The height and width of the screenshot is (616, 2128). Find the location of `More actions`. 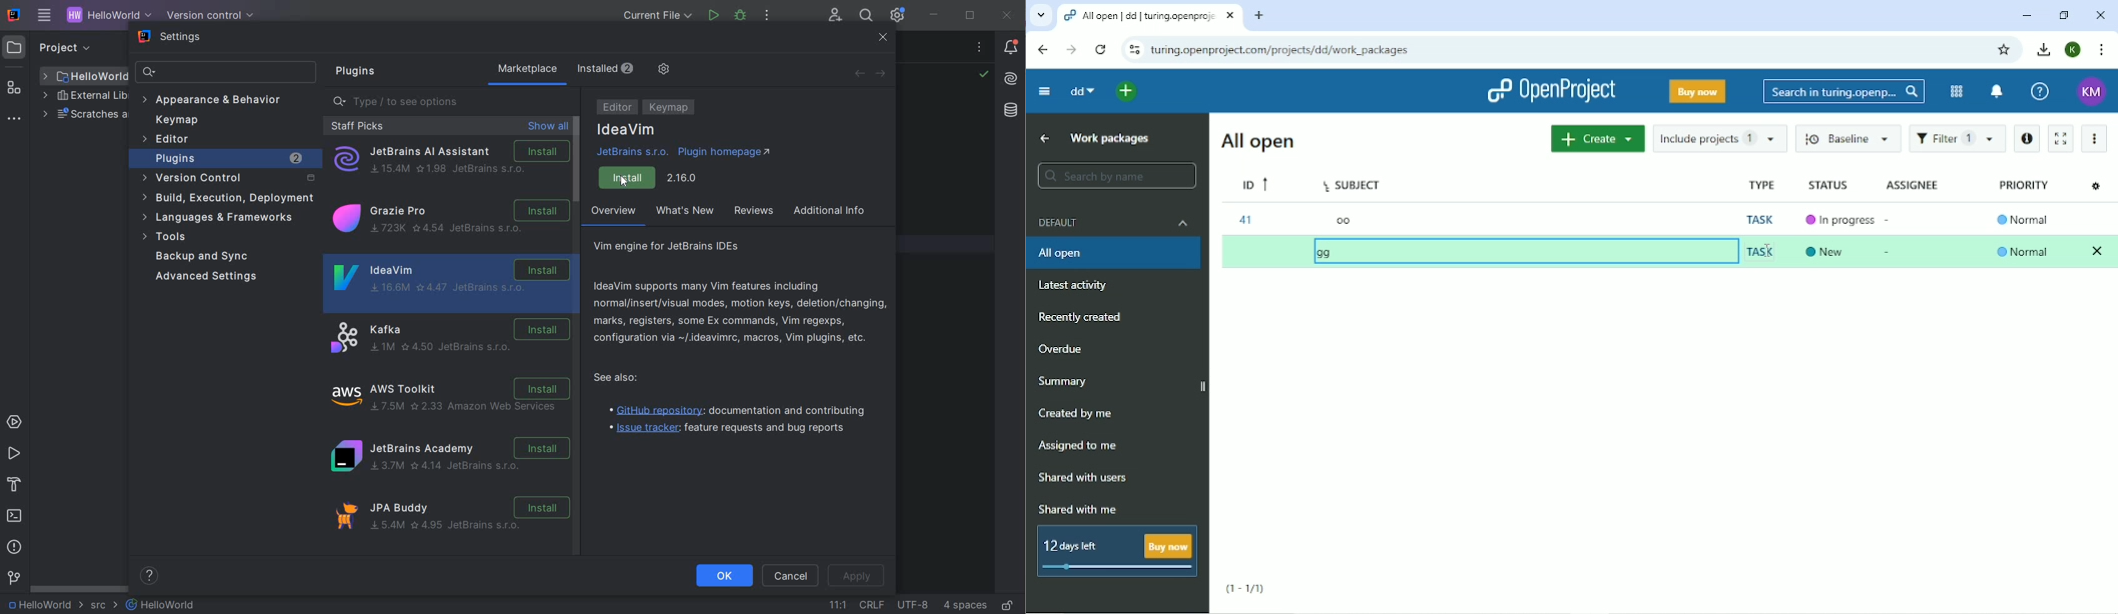

More actions is located at coordinates (2096, 137).